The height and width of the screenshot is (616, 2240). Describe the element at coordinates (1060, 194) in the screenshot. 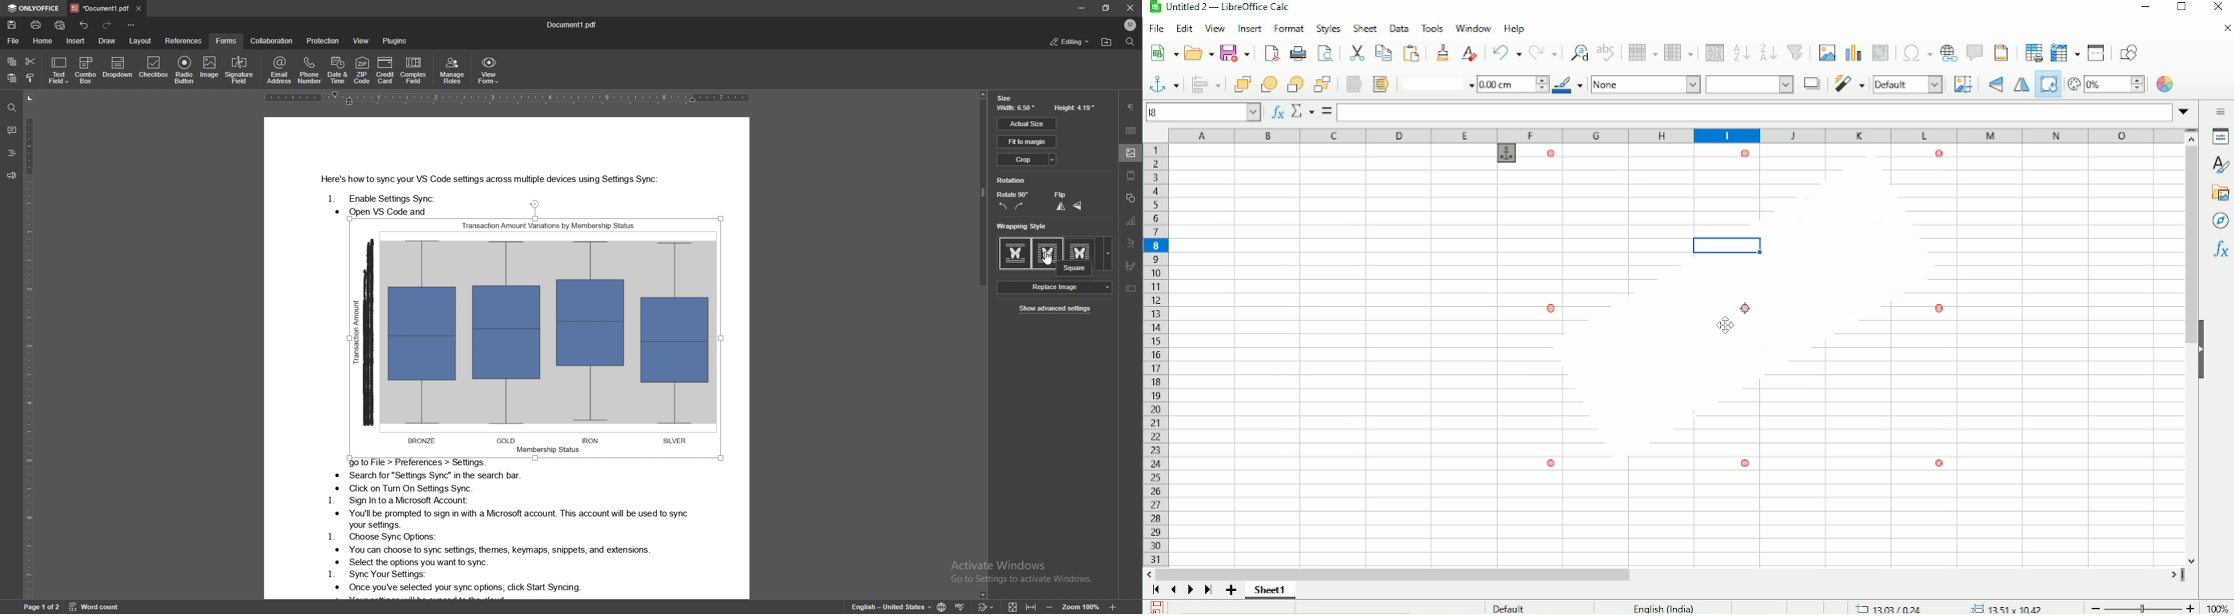

I see `flip` at that location.